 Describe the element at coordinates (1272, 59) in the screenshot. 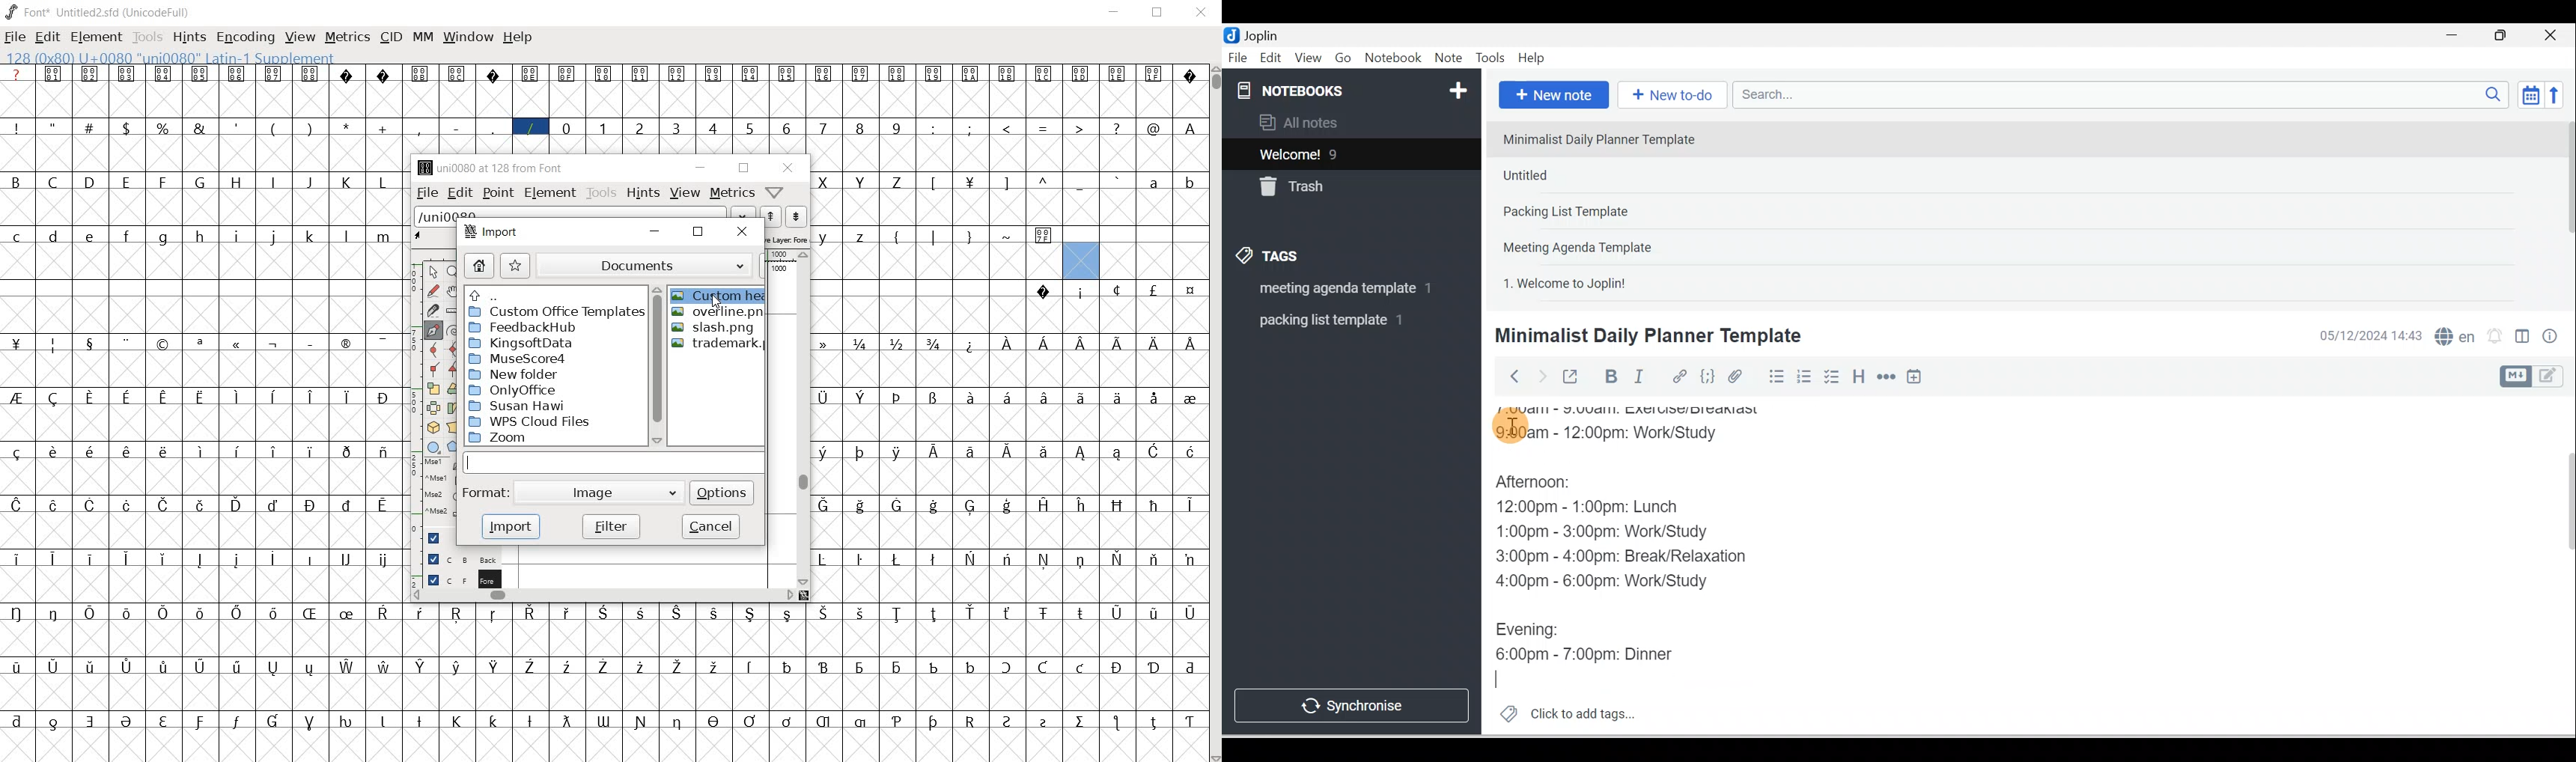

I see `Edit` at that location.